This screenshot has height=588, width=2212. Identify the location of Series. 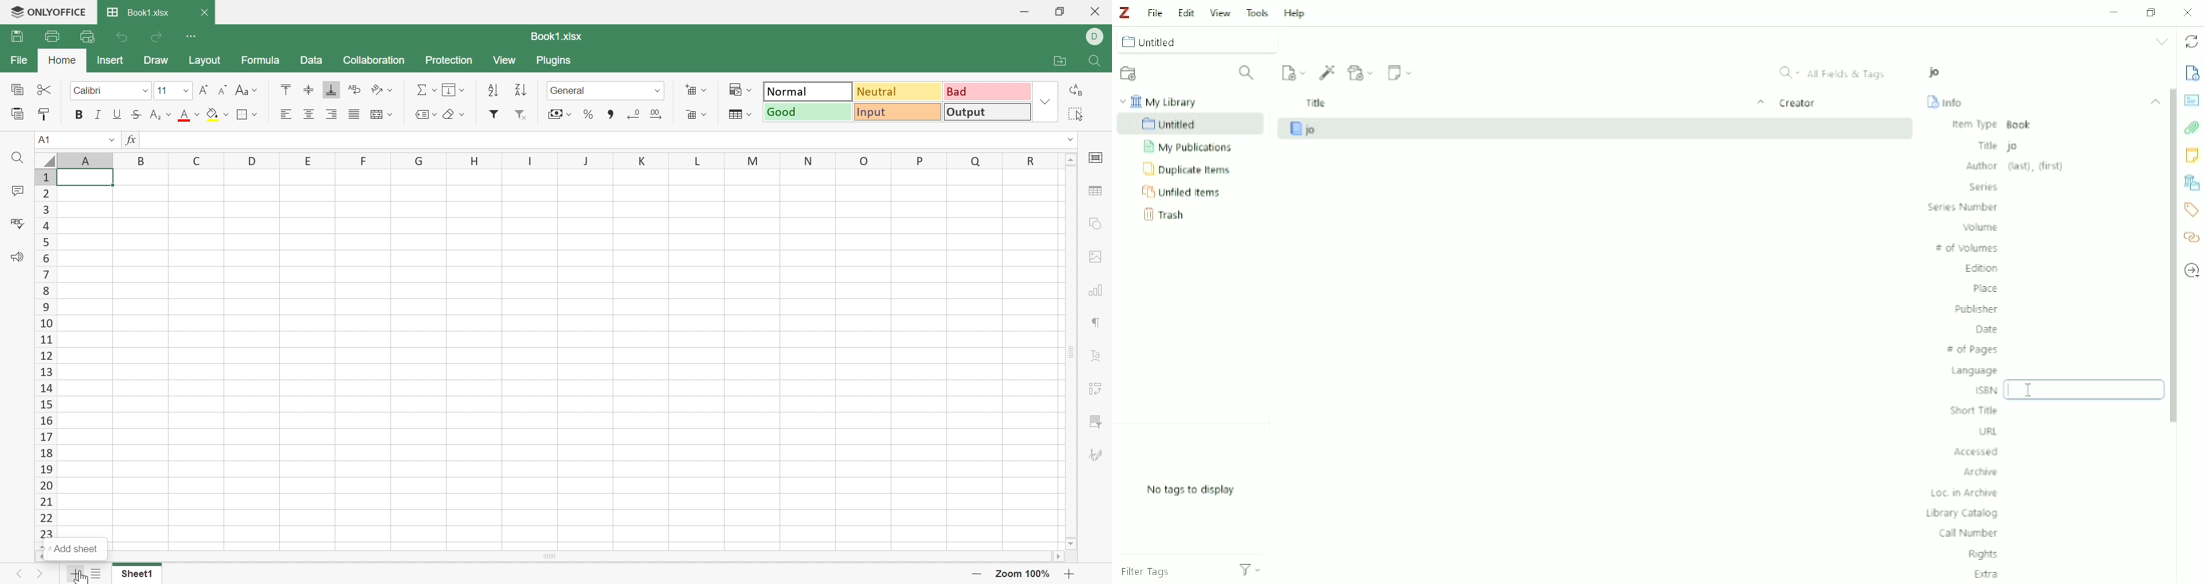
(1983, 187).